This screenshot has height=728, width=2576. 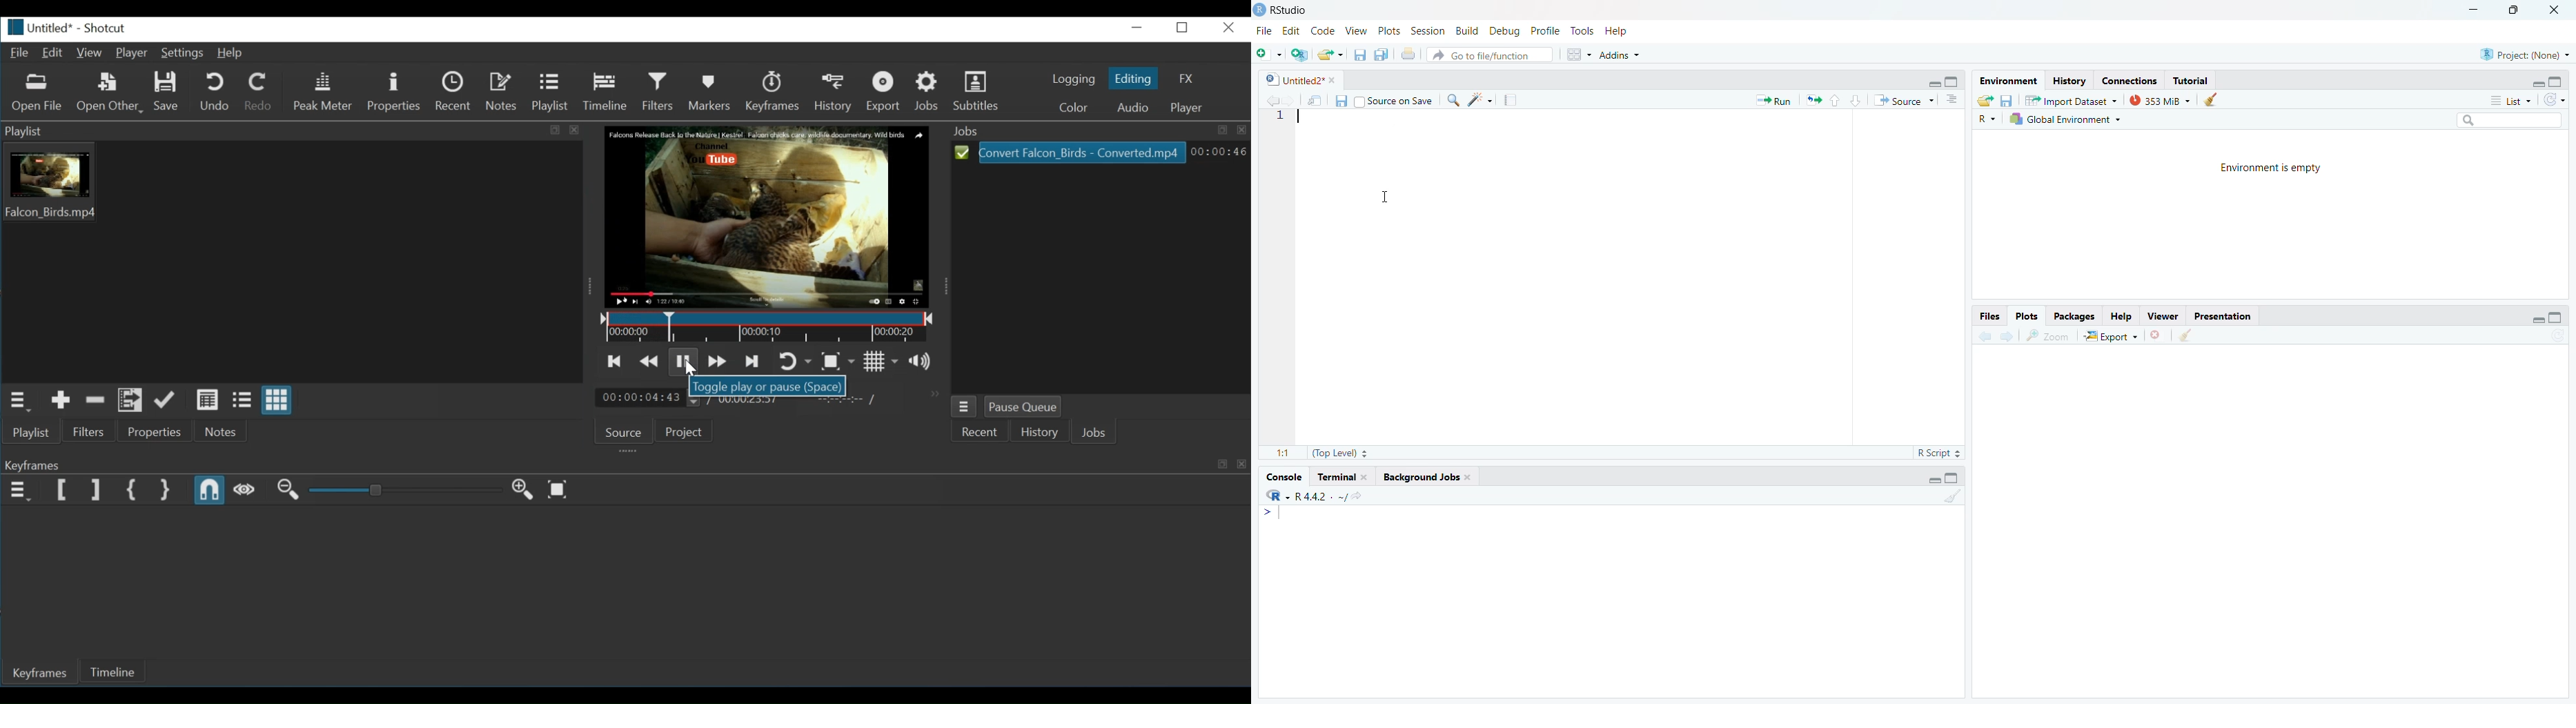 I want to click on Source , so click(x=1903, y=100).